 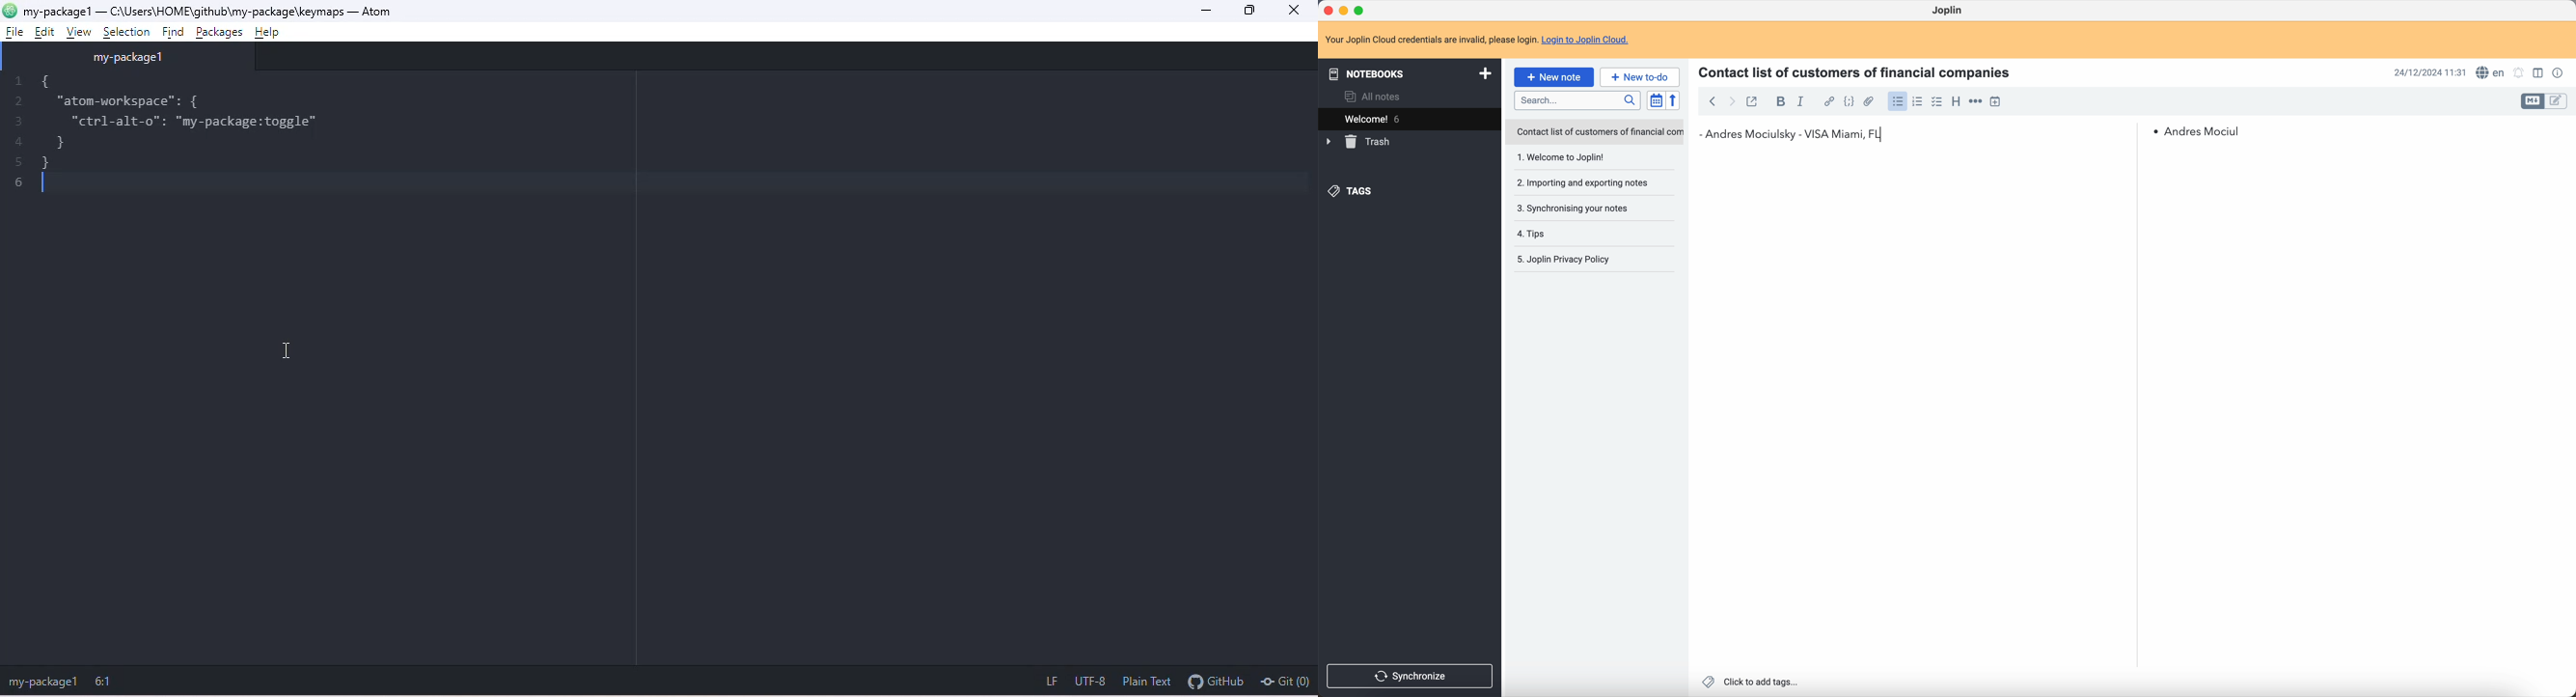 What do you see at coordinates (1401, 118) in the screenshot?
I see `welcome` at bounding box center [1401, 118].